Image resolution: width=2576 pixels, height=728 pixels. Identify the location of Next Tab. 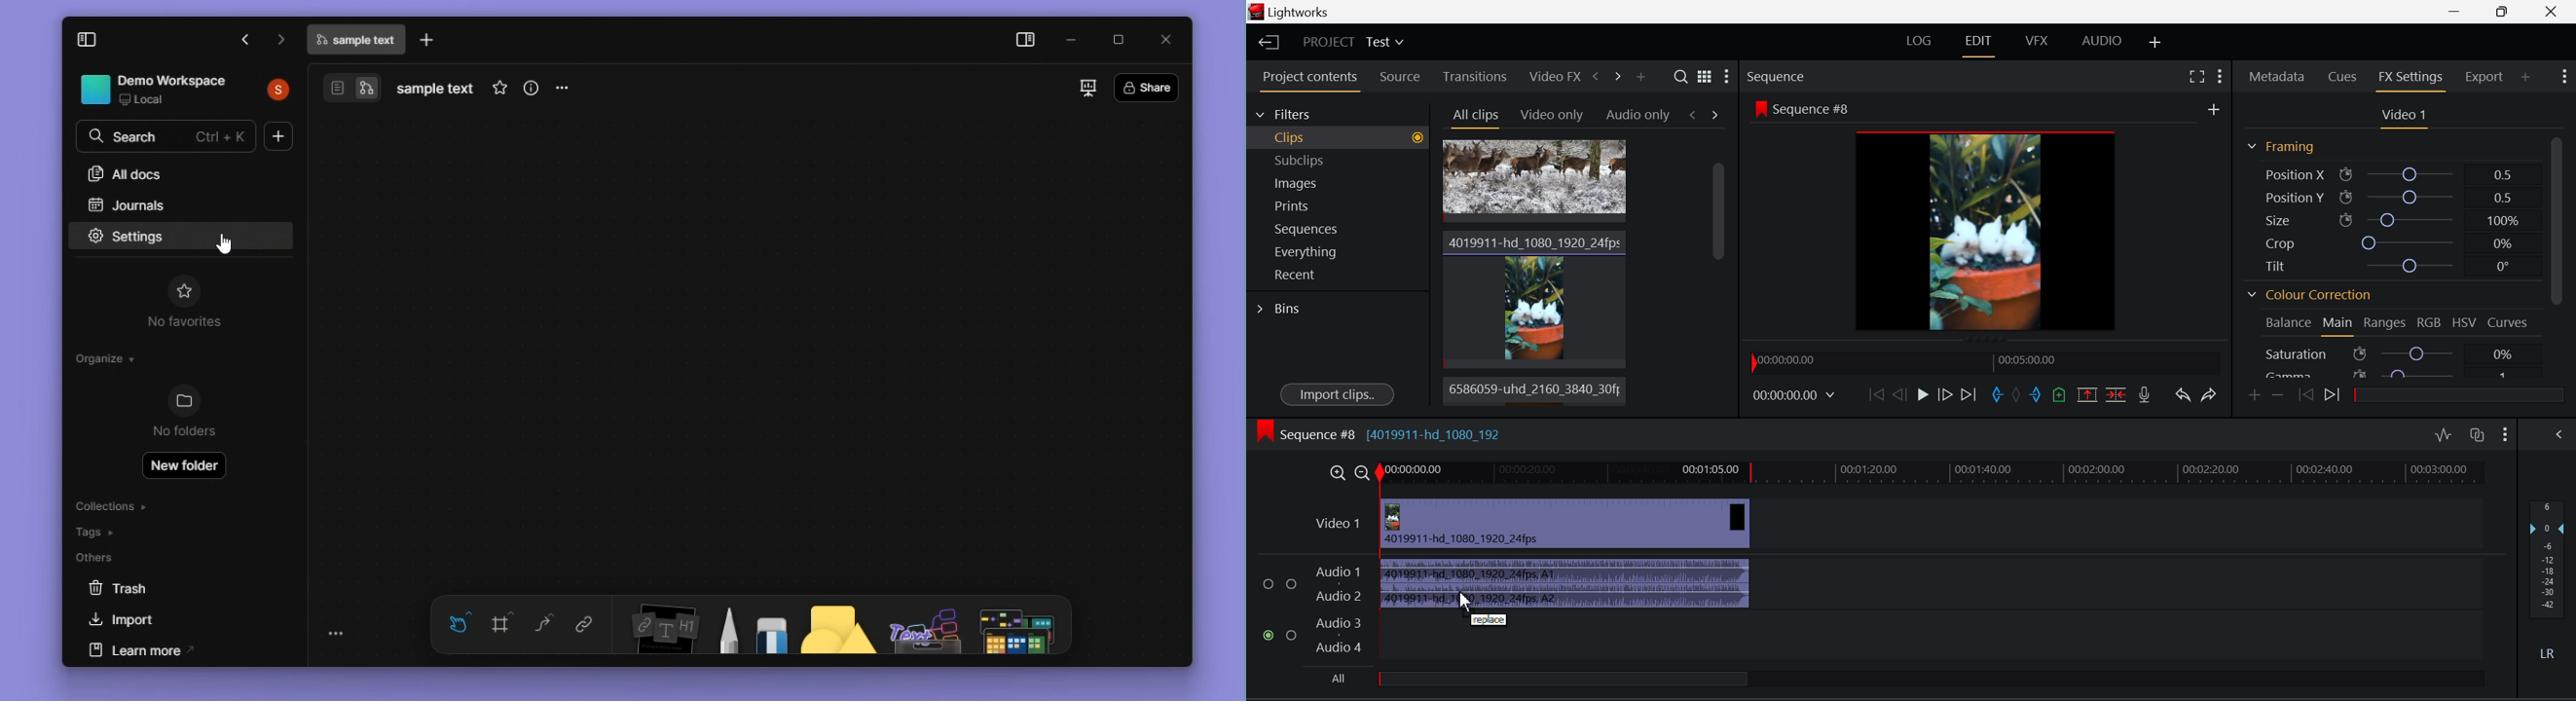
(1715, 114).